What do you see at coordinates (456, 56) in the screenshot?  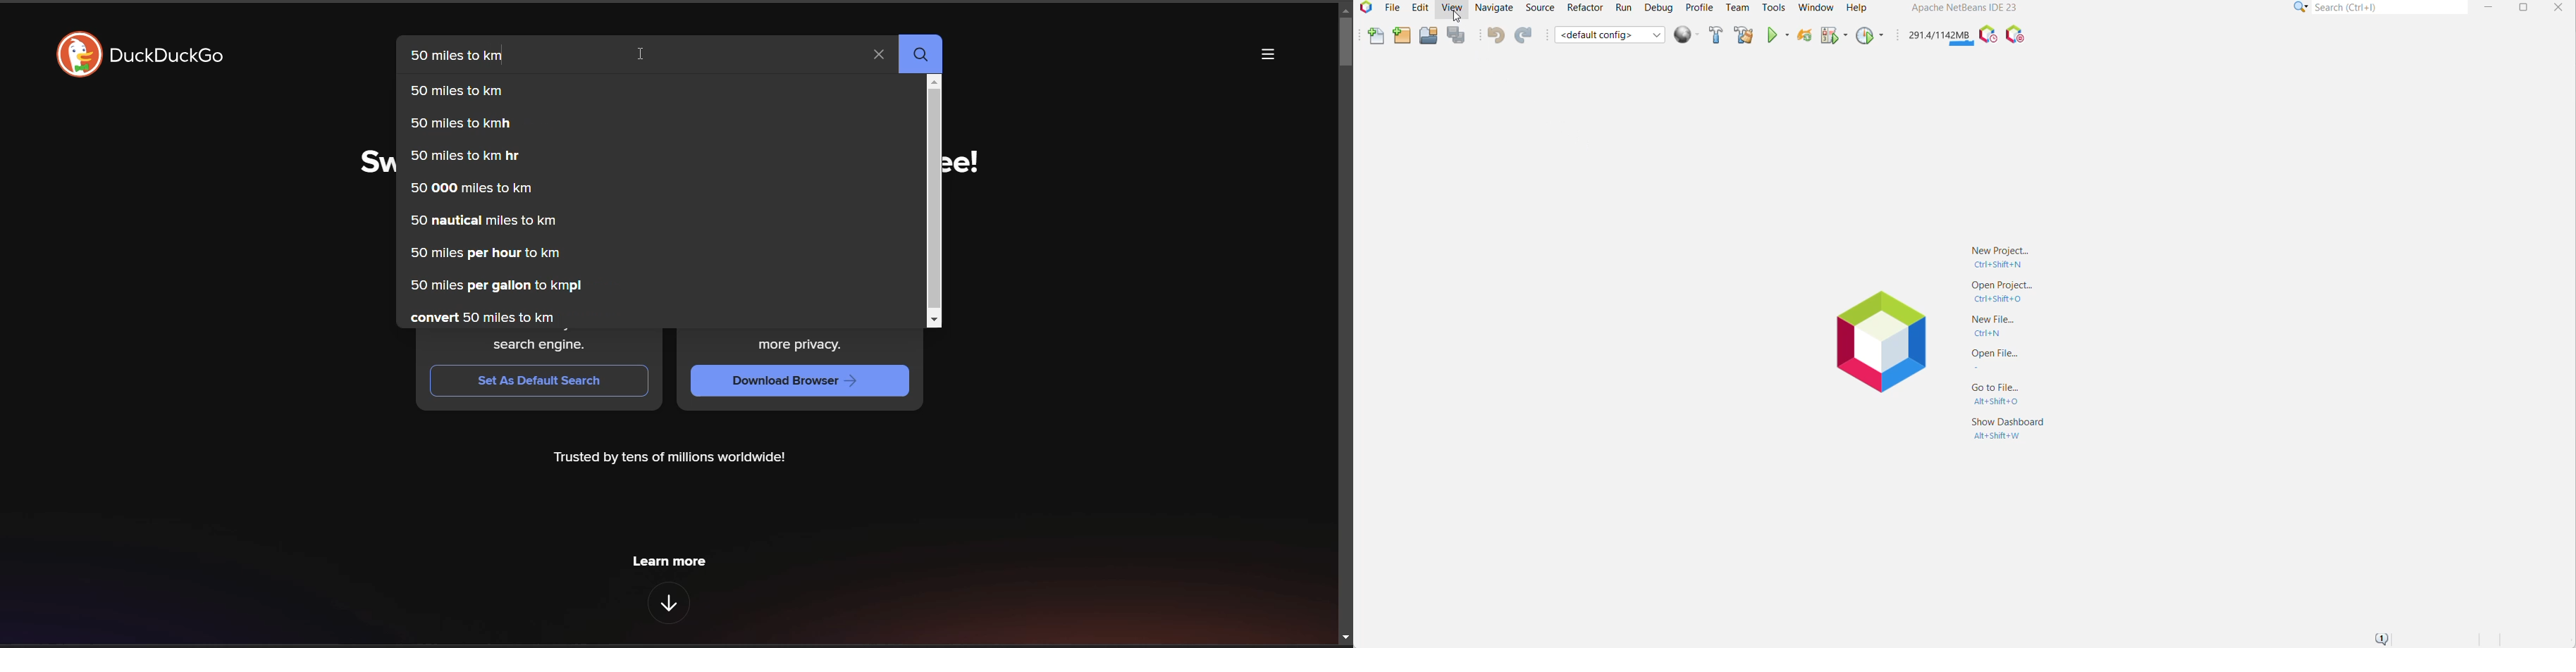 I see `50 miles to km` at bounding box center [456, 56].